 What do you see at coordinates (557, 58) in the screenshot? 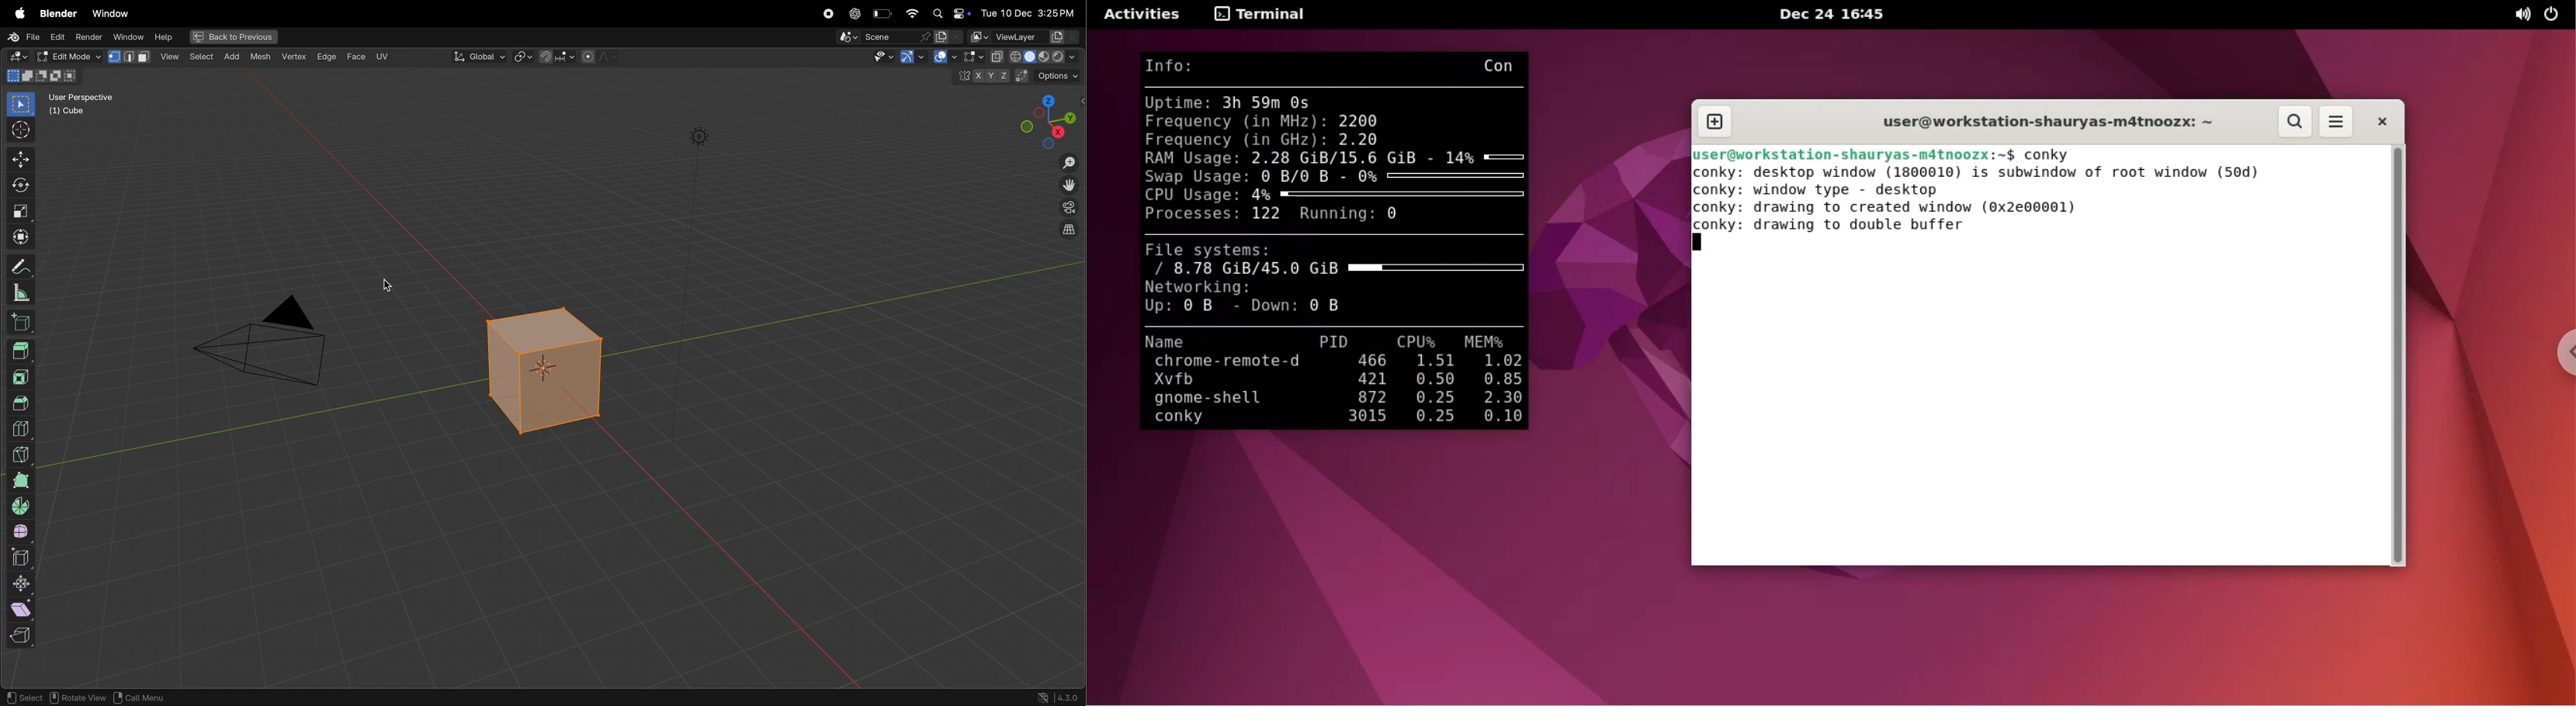
I see `snap` at bounding box center [557, 58].